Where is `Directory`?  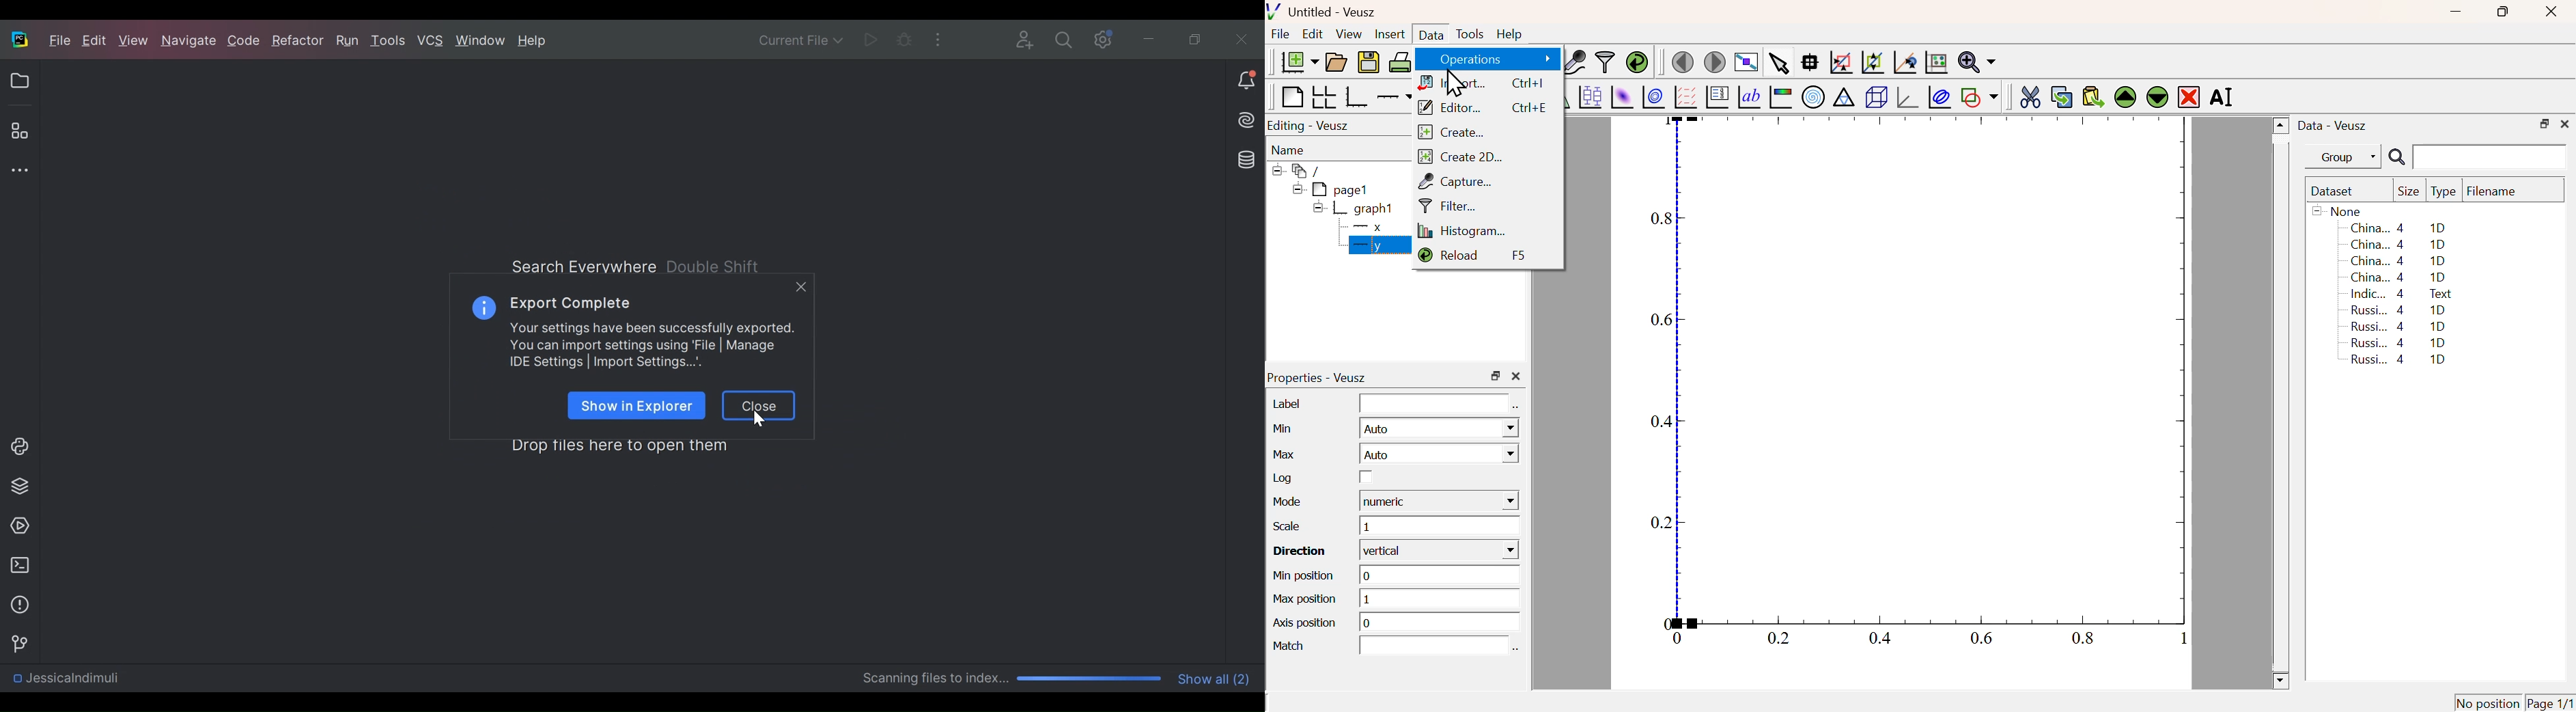
Directory is located at coordinates (64, 681).